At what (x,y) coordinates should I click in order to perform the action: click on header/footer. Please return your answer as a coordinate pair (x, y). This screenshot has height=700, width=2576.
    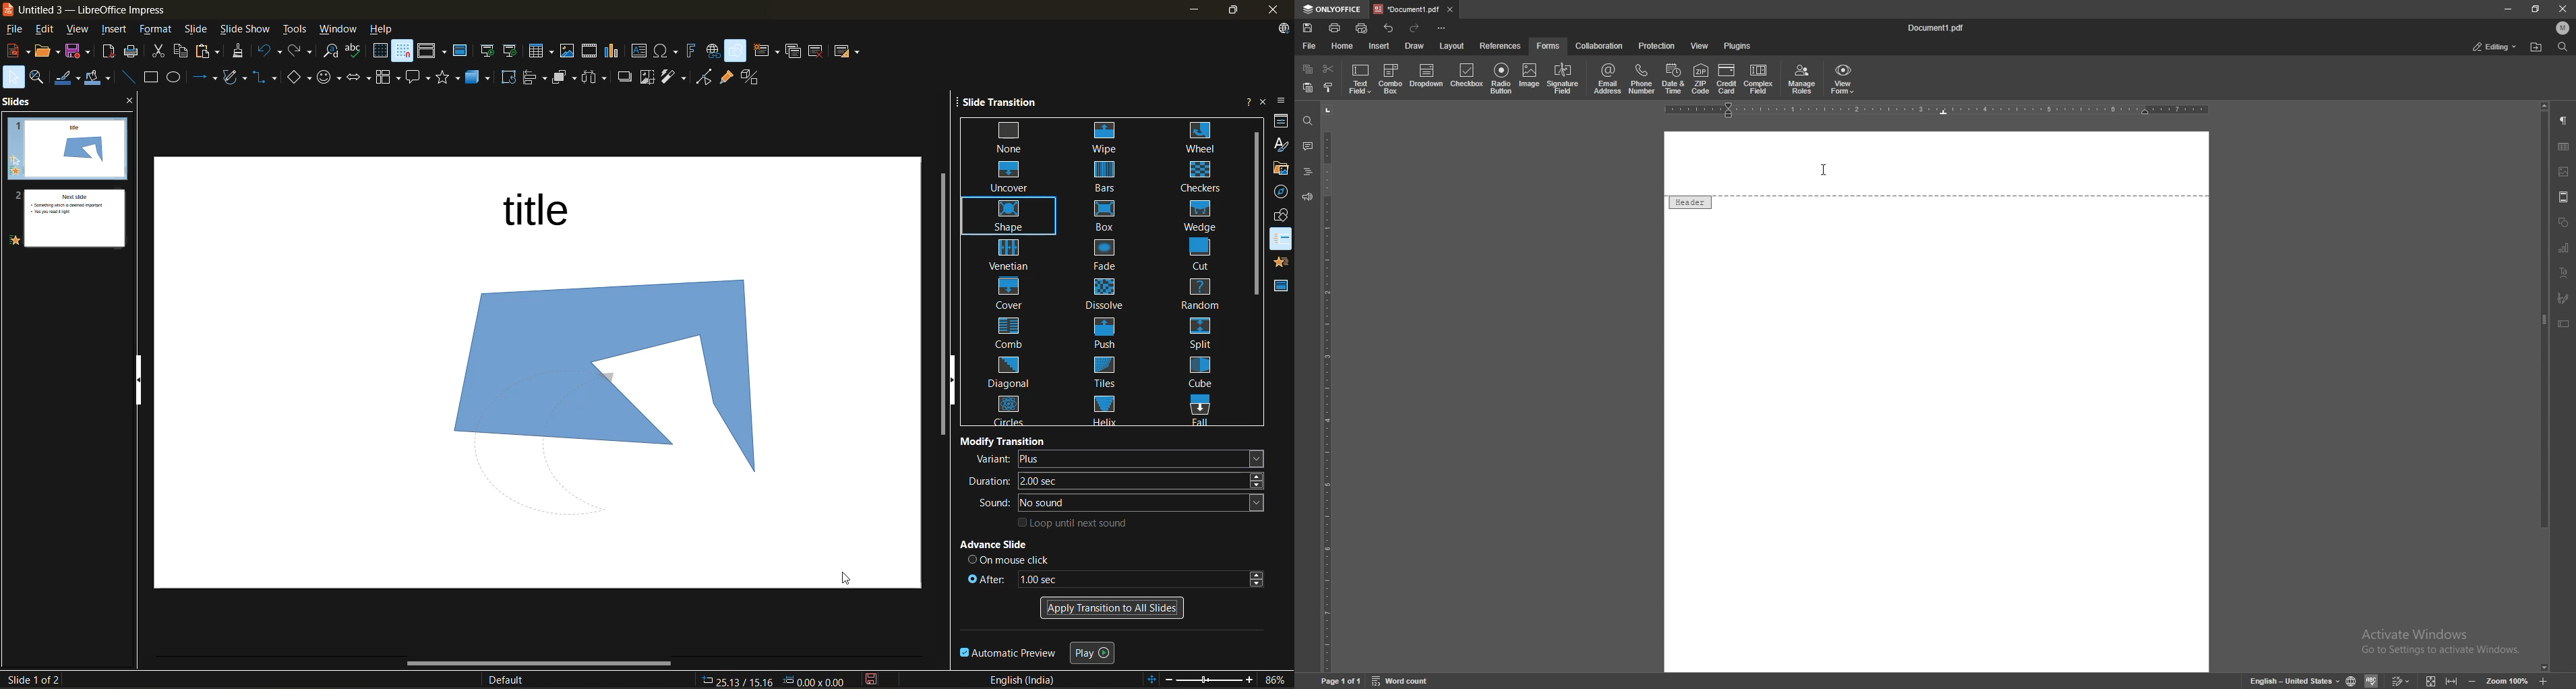
    Looking at the image, I should click on (2564, 197).